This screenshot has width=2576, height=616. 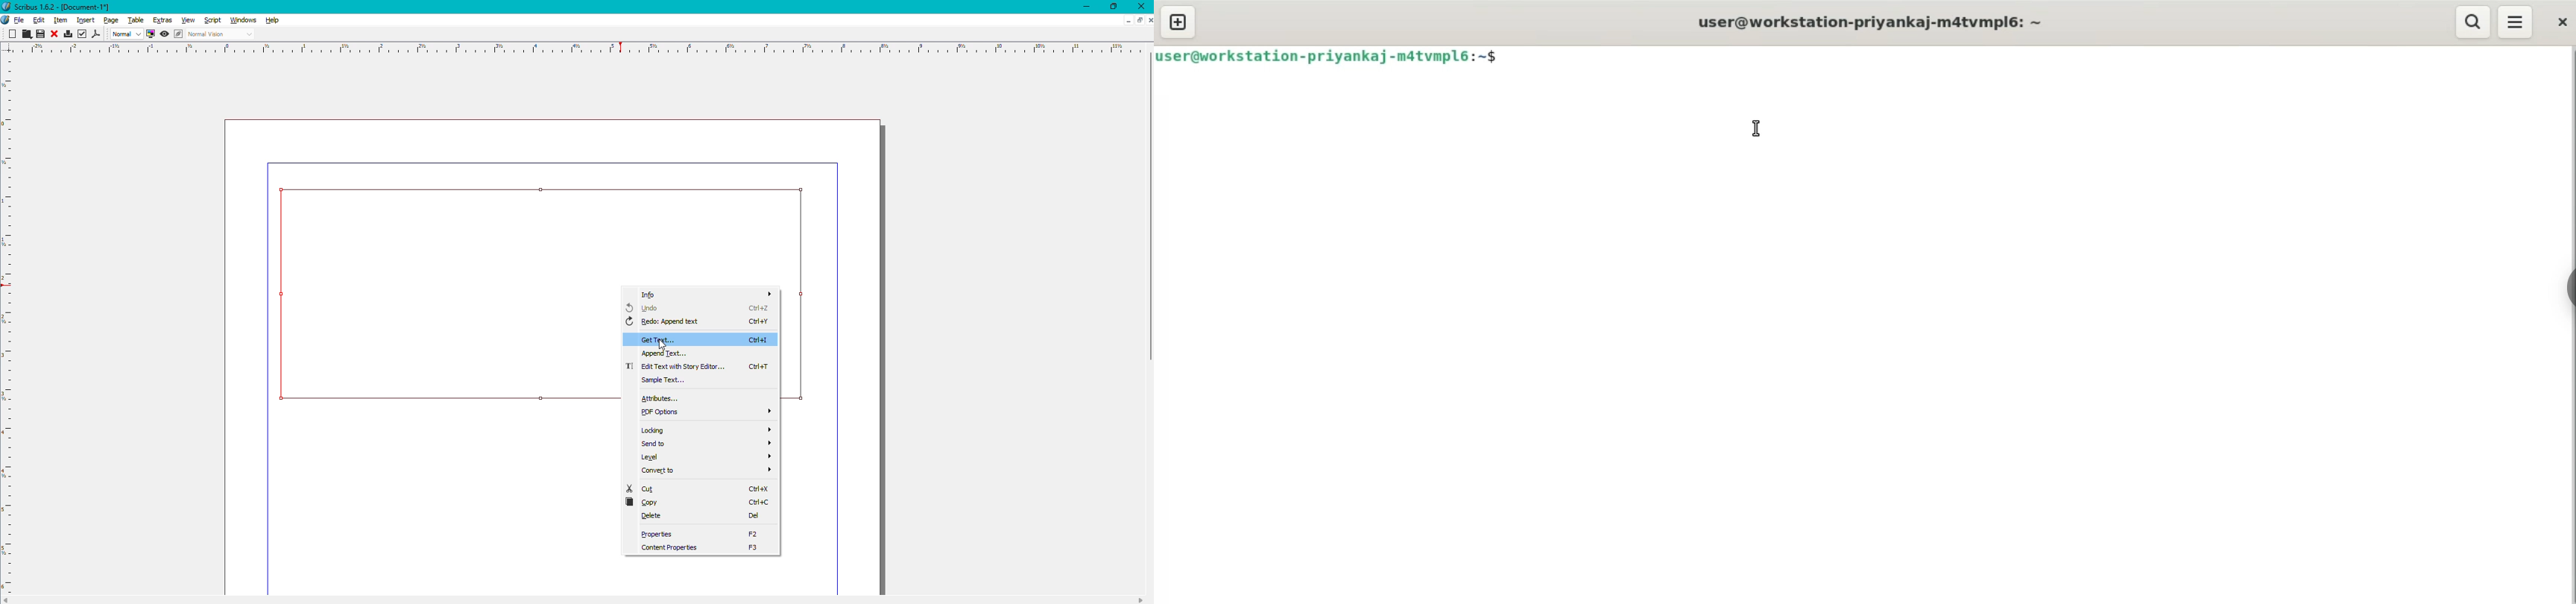 I want to click on Cut, Copy, Paste, so click(x=27, y=34).